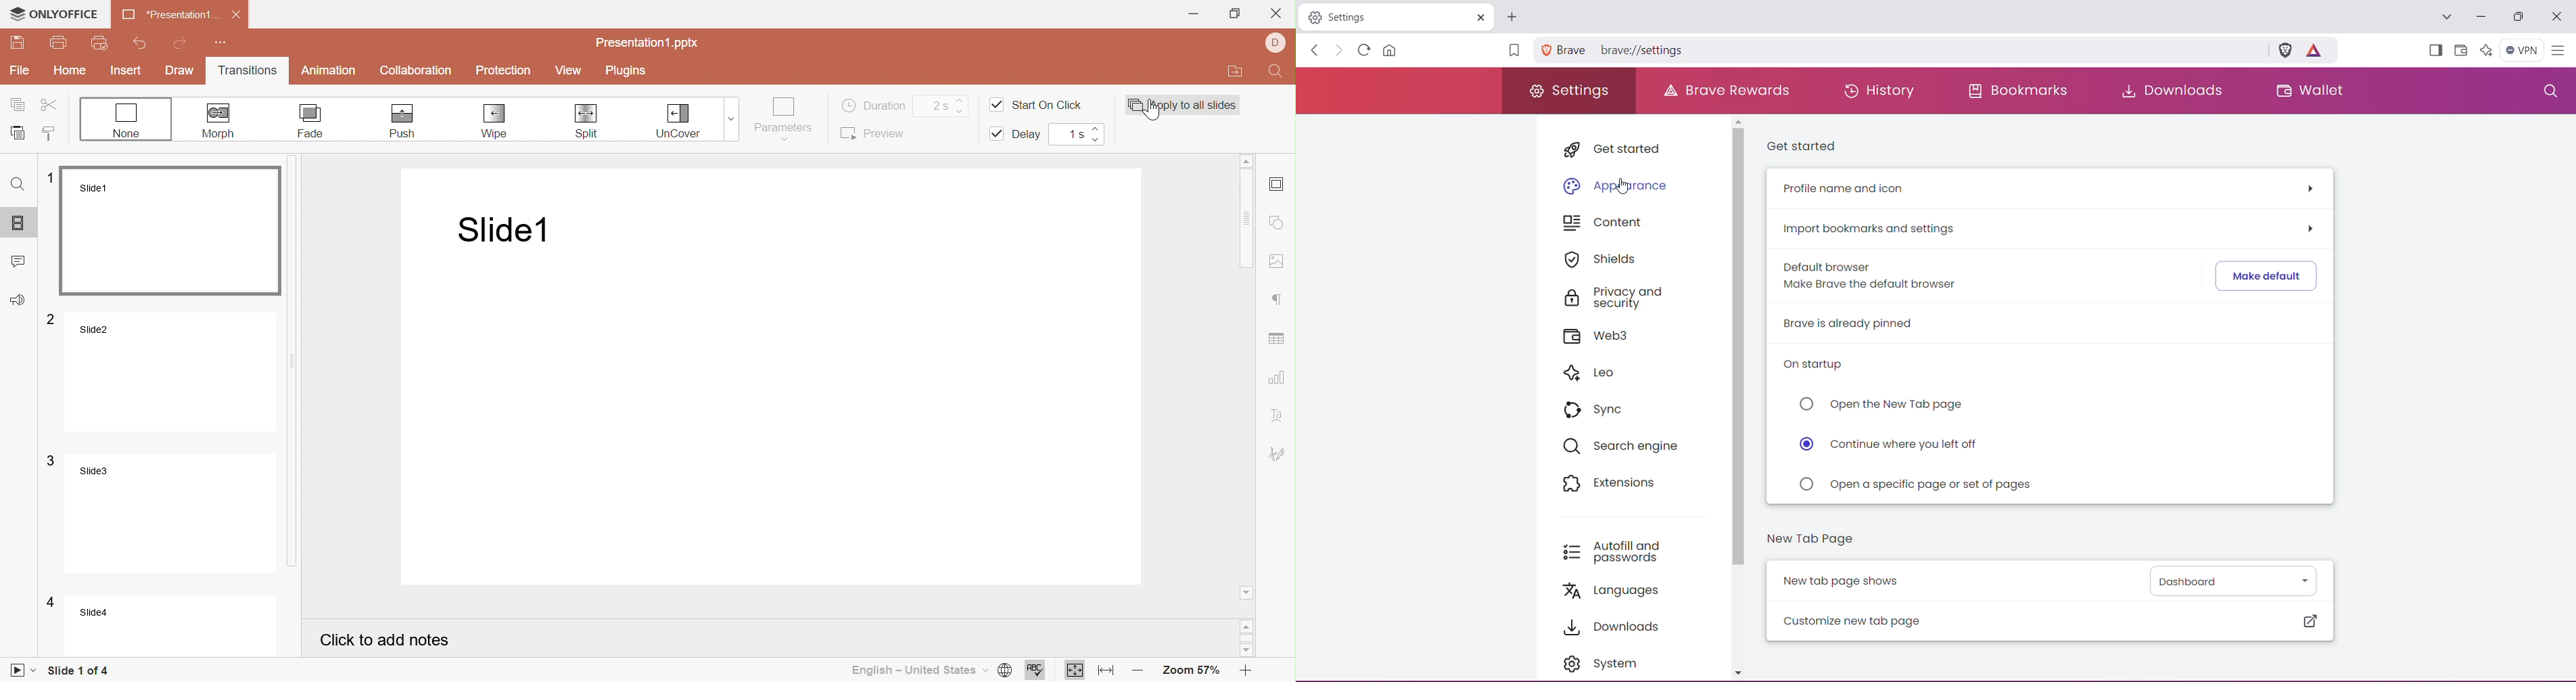  Describe the element at coordinates (329, 72) in the screenshot. I see `Animation` at that location.